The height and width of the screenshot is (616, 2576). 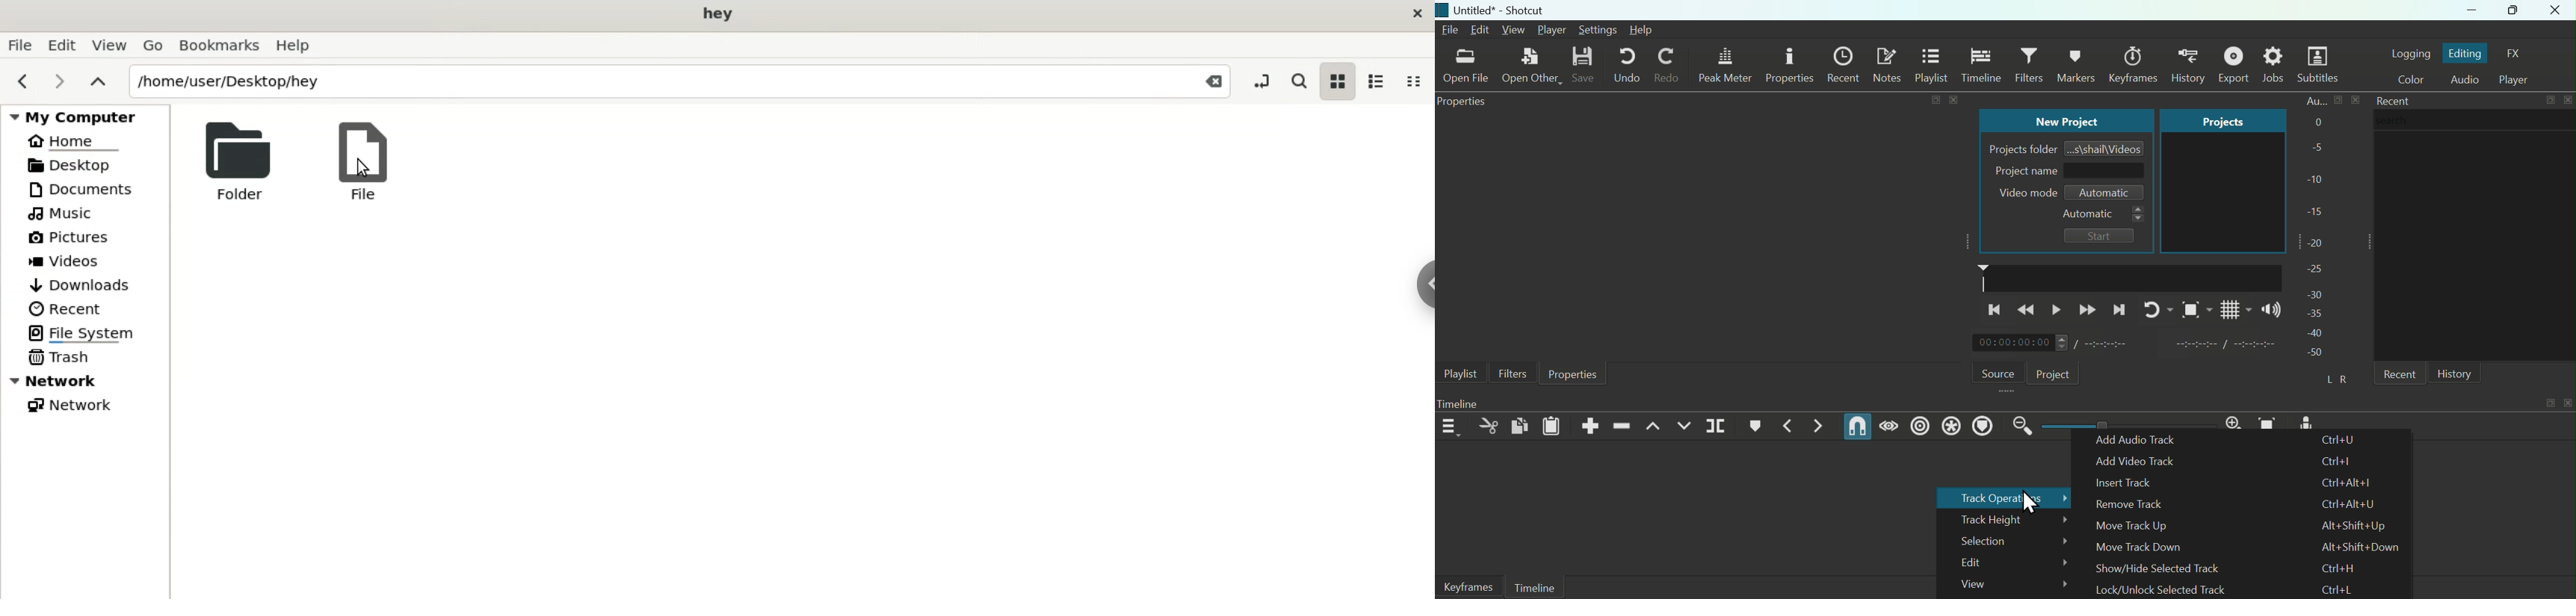 I want to click on ...s\shail\Videos, so click(x=2106, y=148).